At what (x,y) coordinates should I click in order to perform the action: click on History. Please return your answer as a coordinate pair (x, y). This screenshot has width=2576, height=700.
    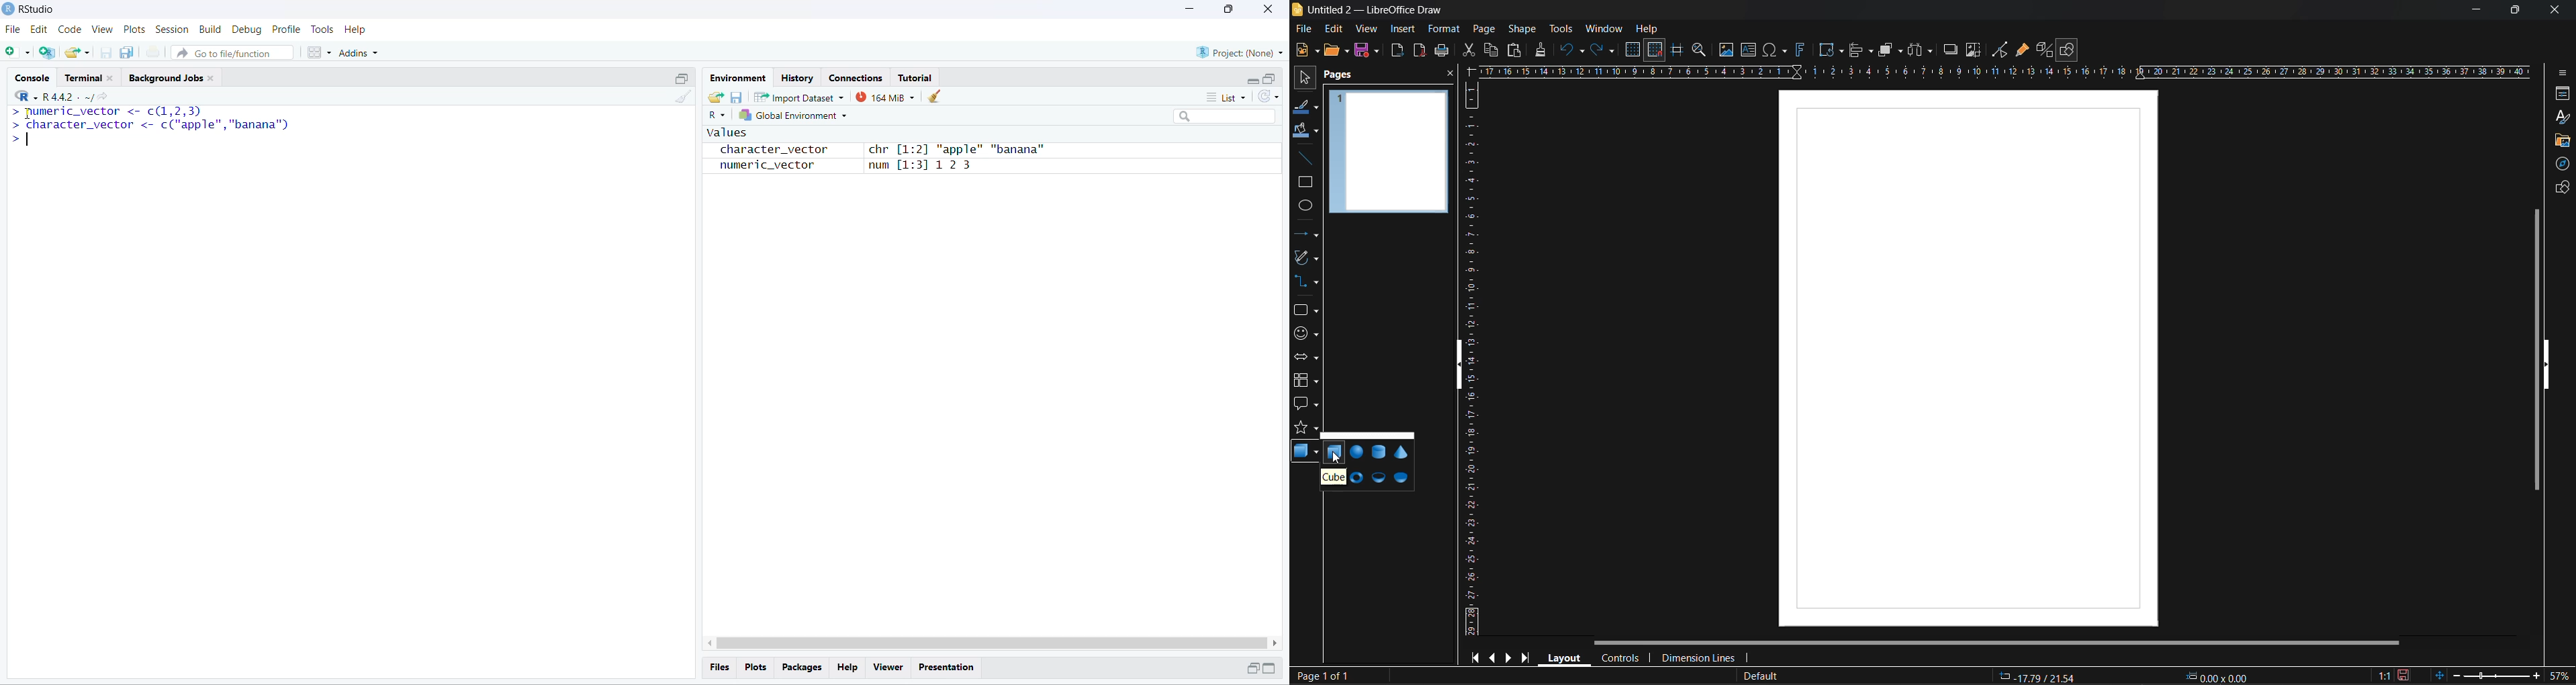
    Looking at the image, I should click on (797, 77).